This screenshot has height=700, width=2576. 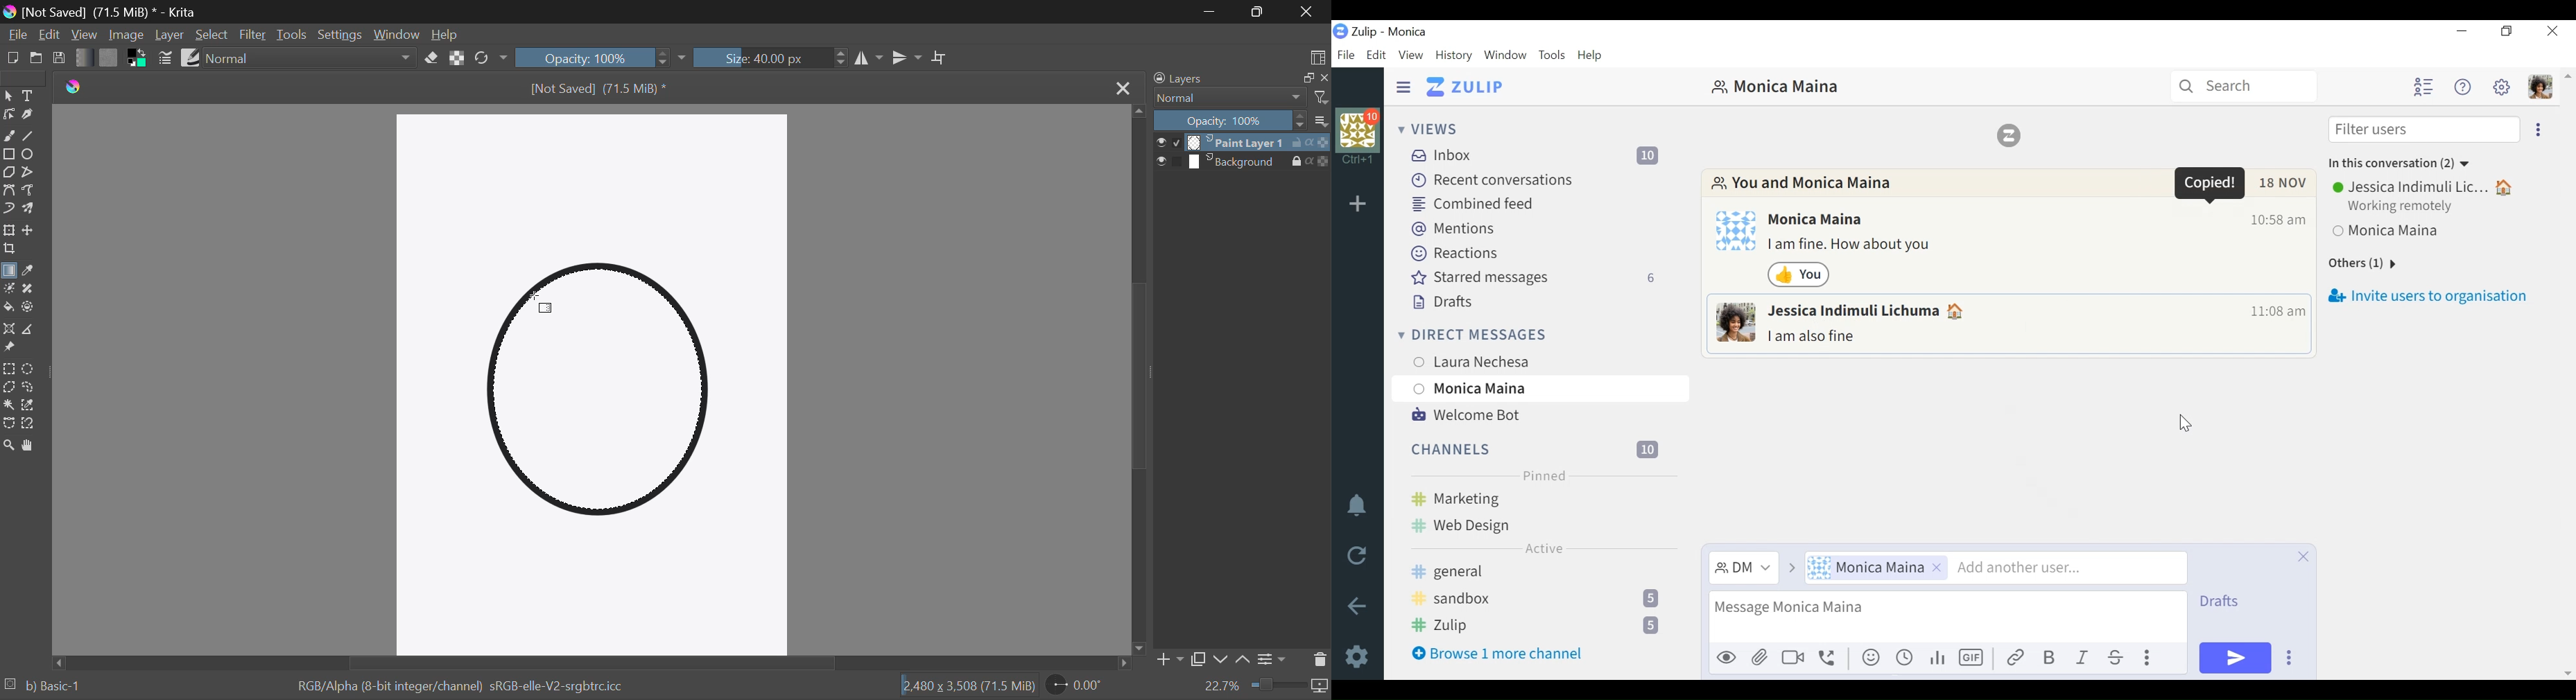 I want to click on Freehand, so click(x=8, y=137).